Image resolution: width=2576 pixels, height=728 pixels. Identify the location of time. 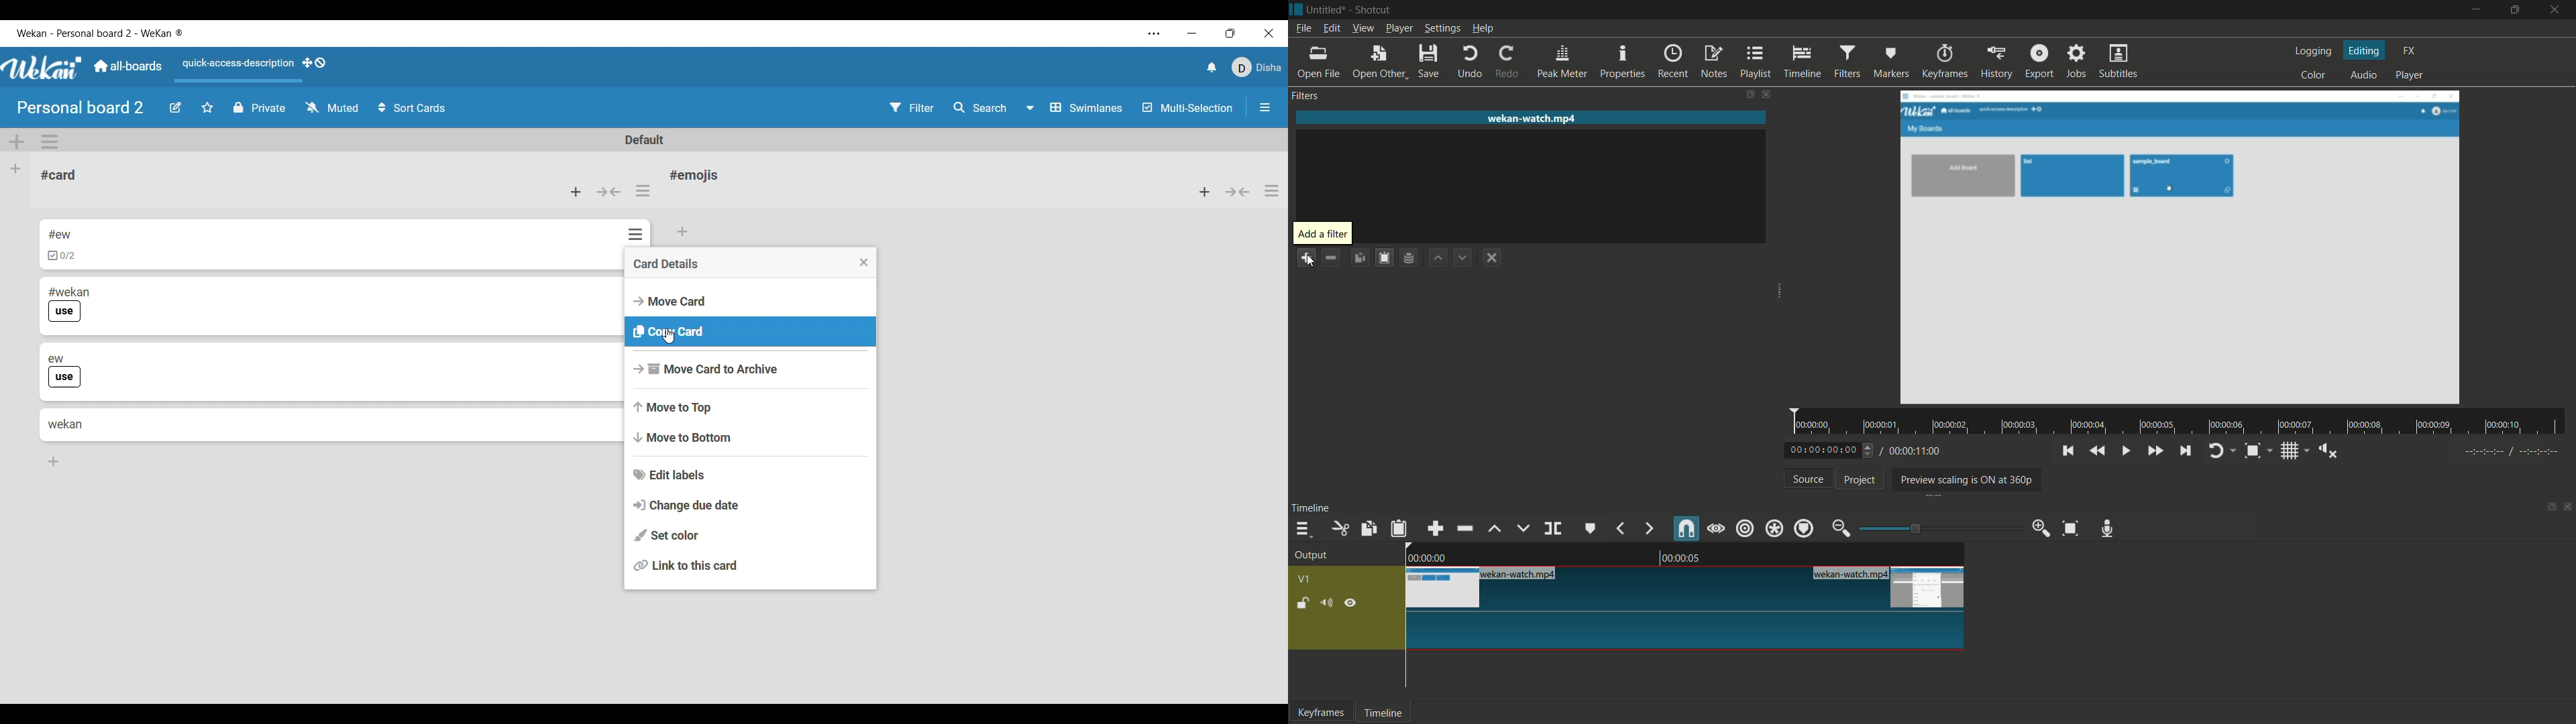
(2182, 422).